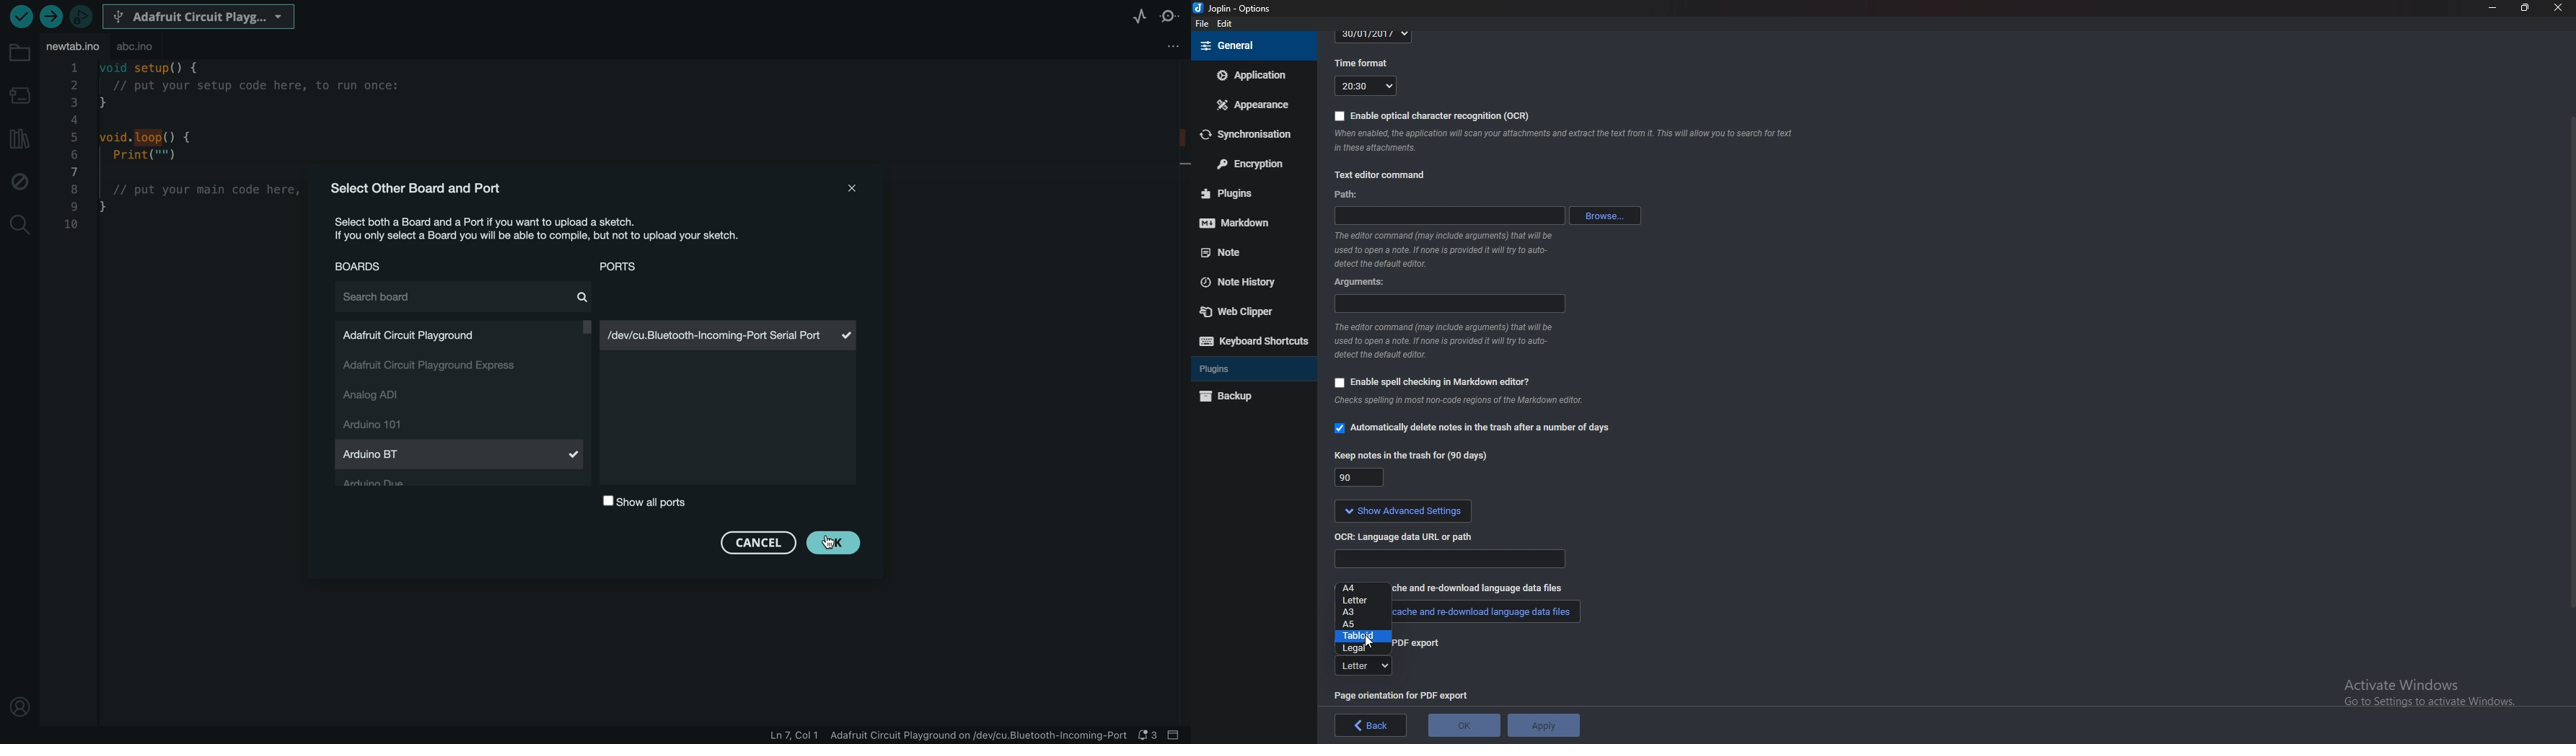  Describe the element at coordinates (1245, 253) in the screenshot. I see `note` at that location.